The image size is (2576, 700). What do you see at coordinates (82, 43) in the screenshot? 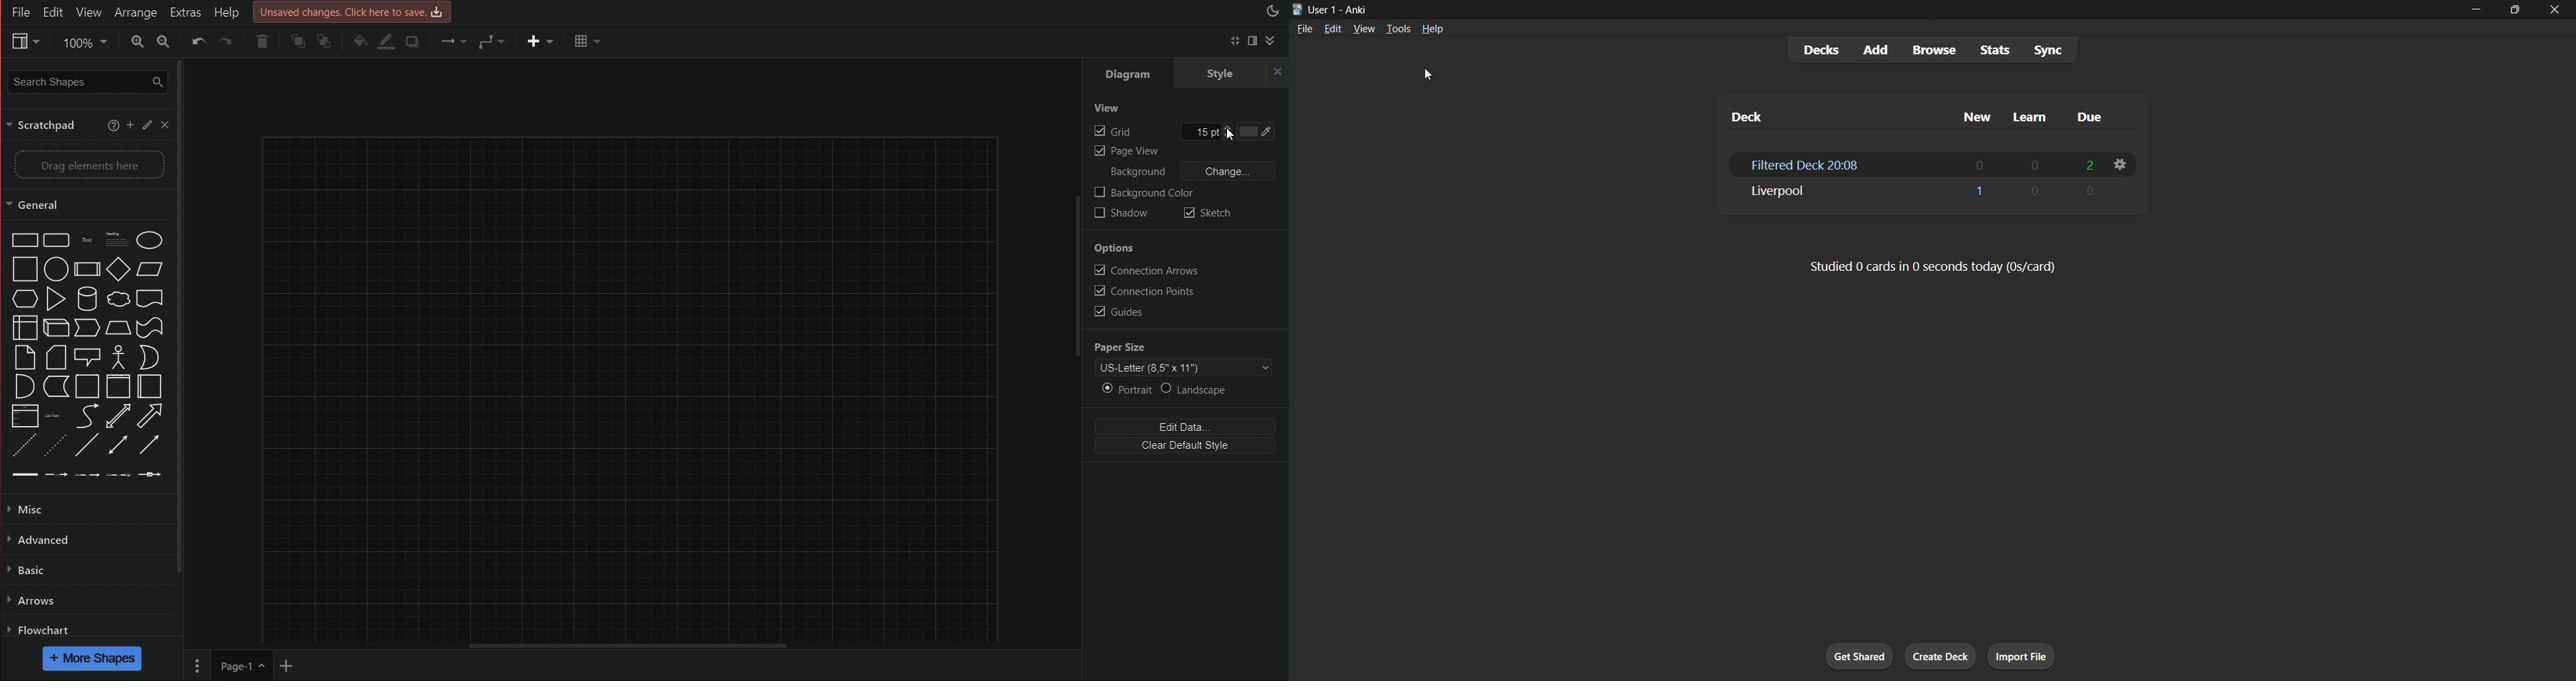
I see `Zoom` at bounding box center [82, 43].